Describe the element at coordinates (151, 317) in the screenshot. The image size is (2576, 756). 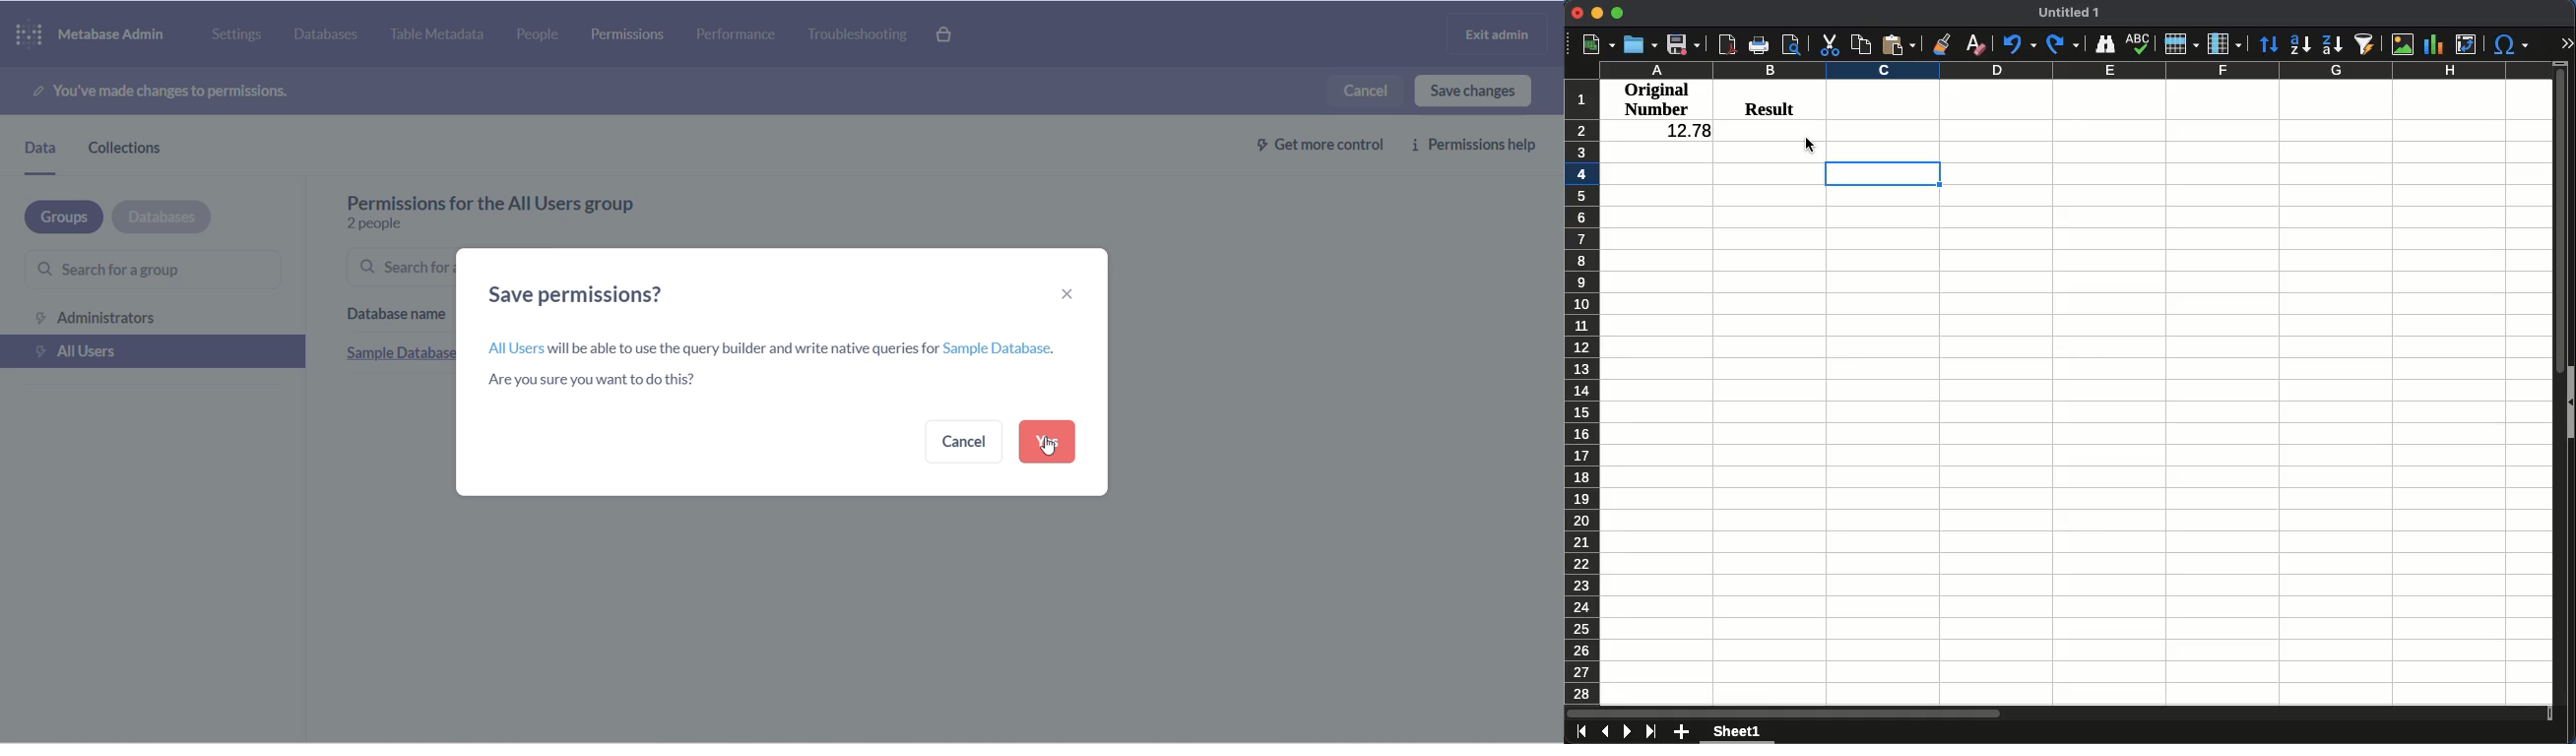
I see `administration` at that location.